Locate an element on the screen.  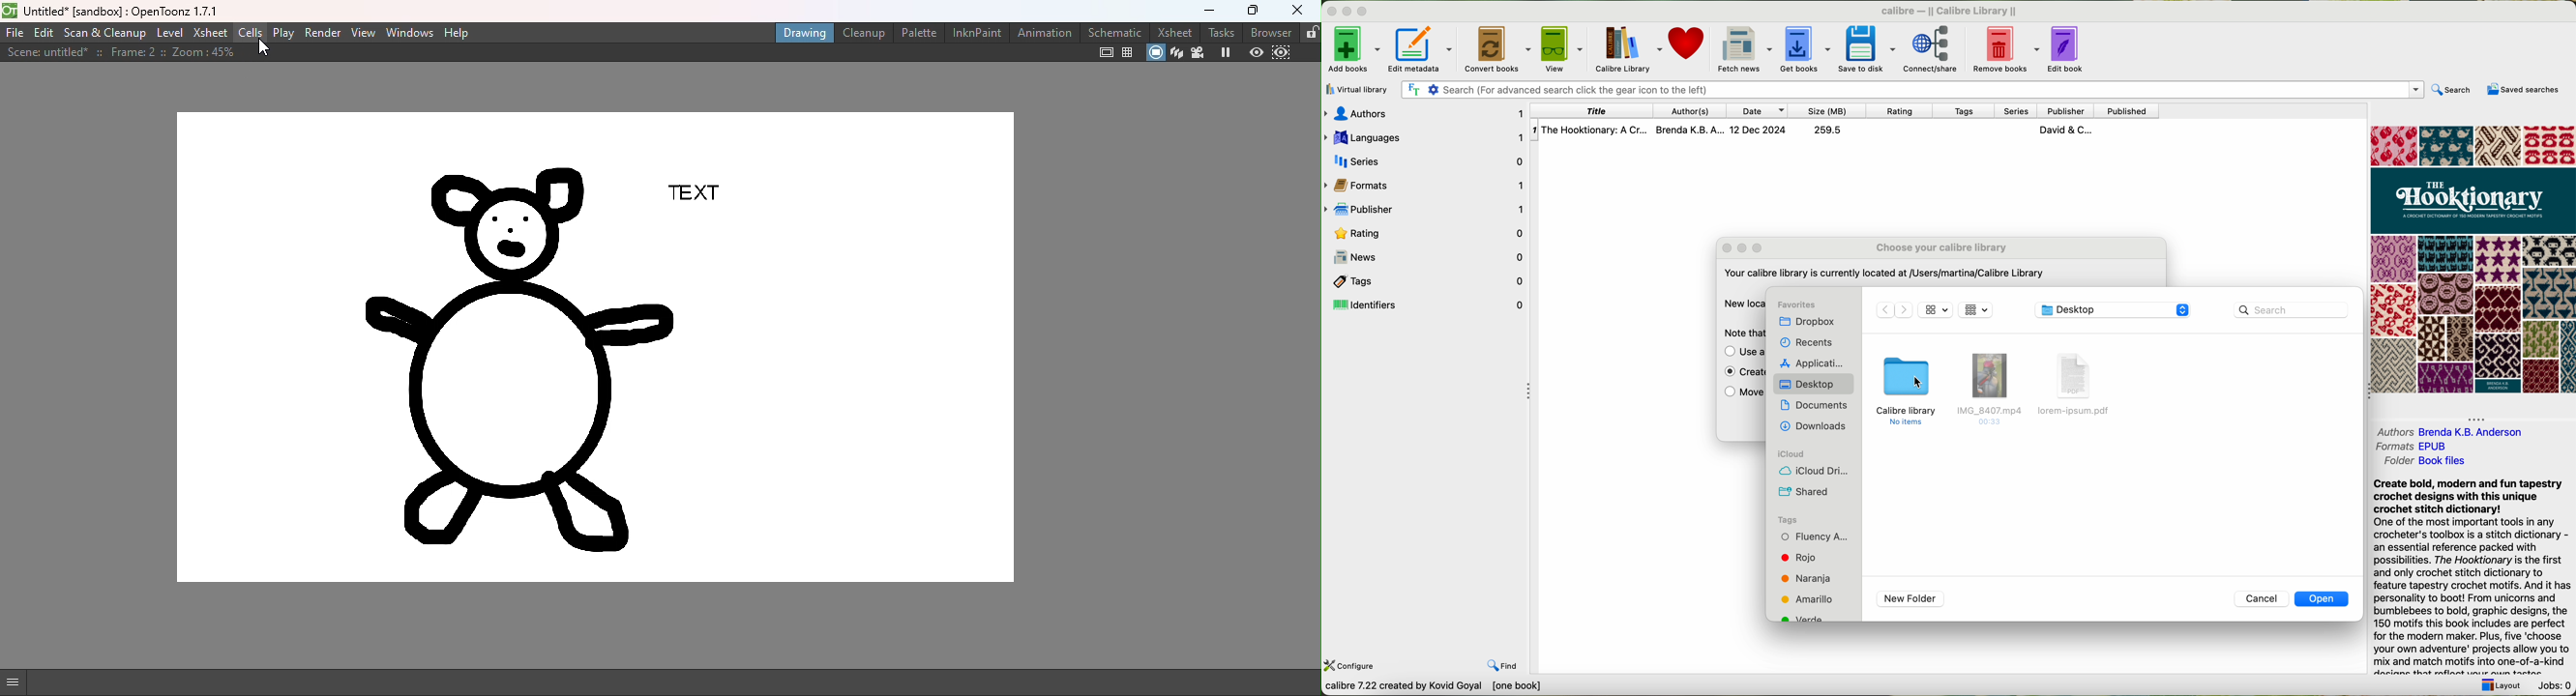
authors is located at coordinates (1692, 111).